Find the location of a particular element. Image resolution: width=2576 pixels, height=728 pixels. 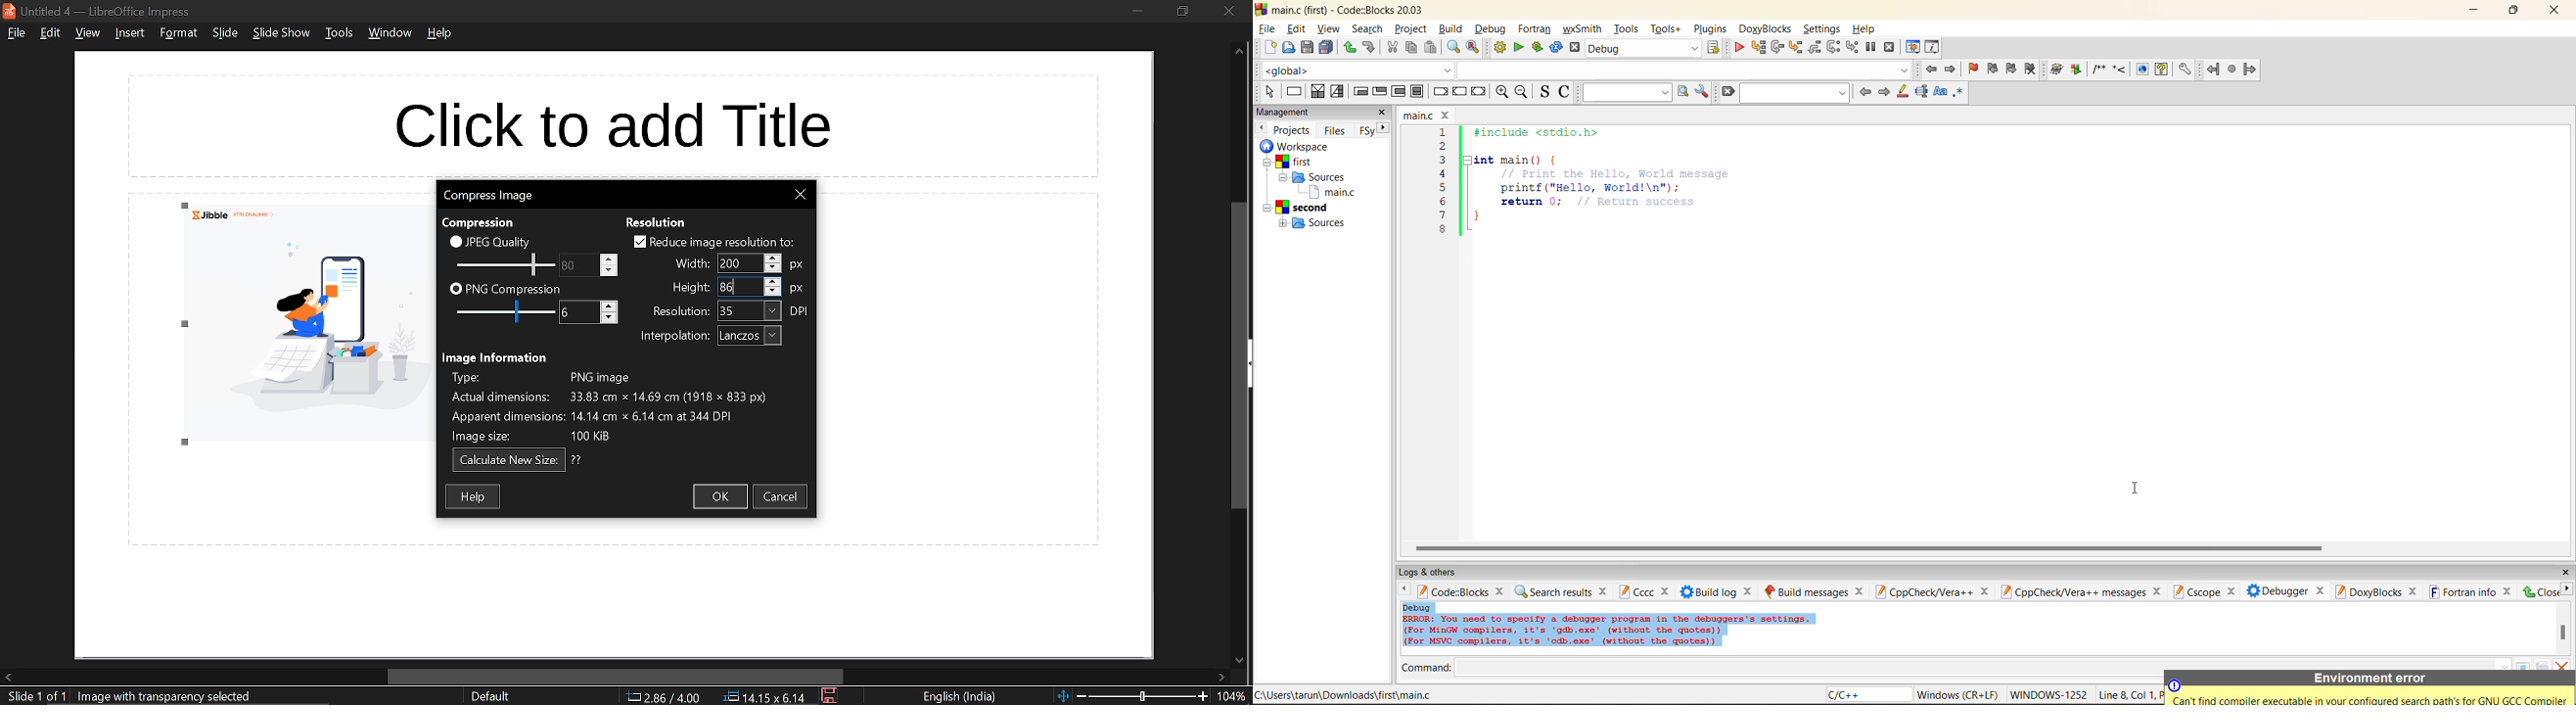

open is located at coordinates (1289, 48).